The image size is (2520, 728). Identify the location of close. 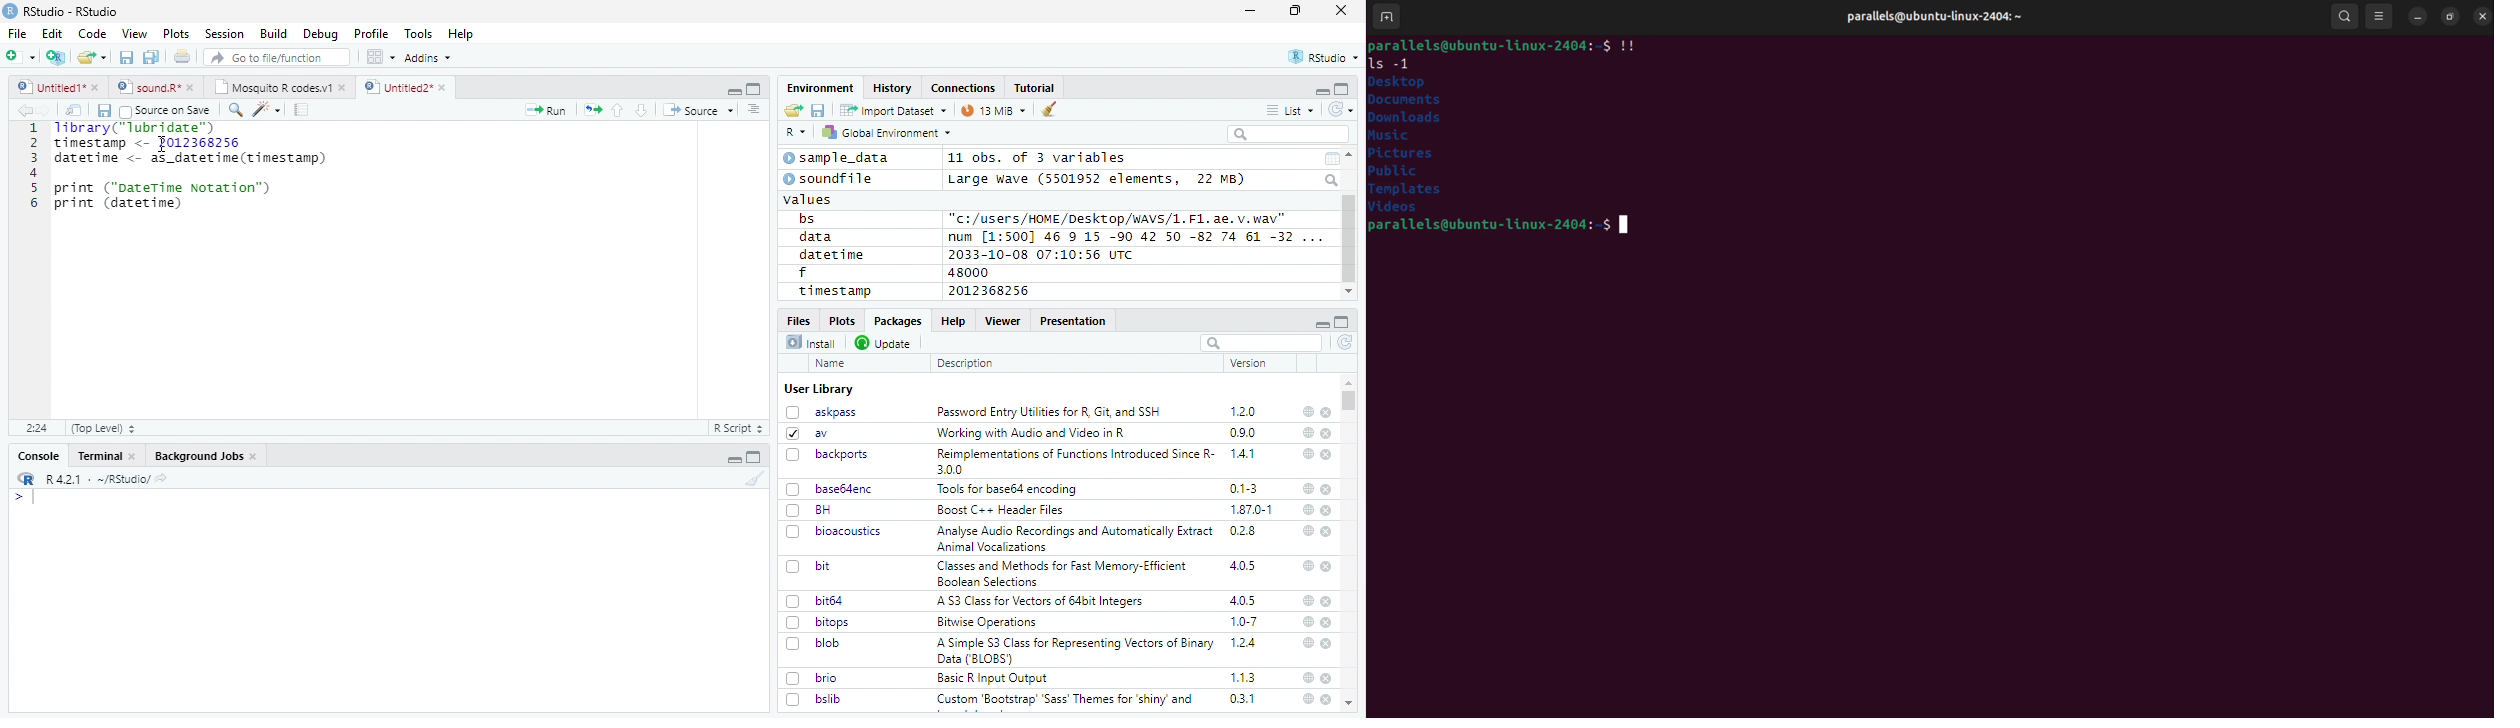
(1328, 510).